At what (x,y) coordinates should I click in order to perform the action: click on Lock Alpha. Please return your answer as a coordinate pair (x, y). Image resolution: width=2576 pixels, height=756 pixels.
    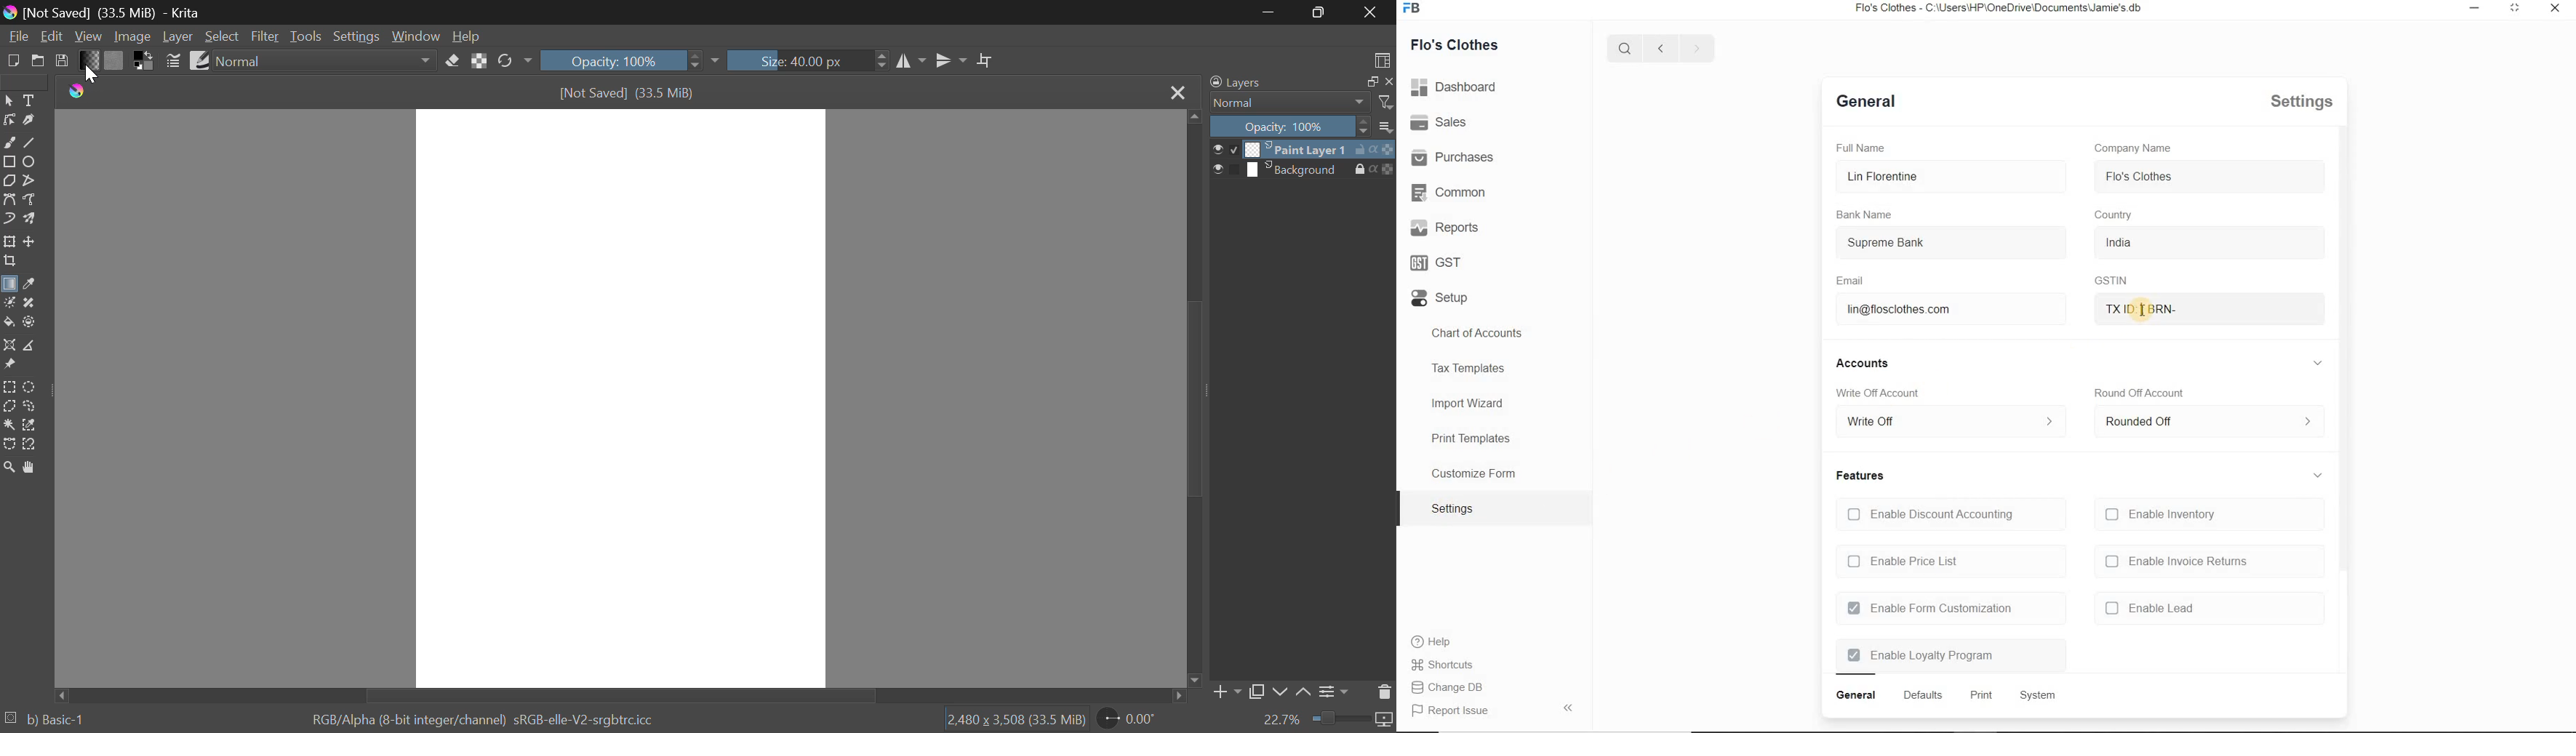
    Looking at the image, I should click on (479, 61).